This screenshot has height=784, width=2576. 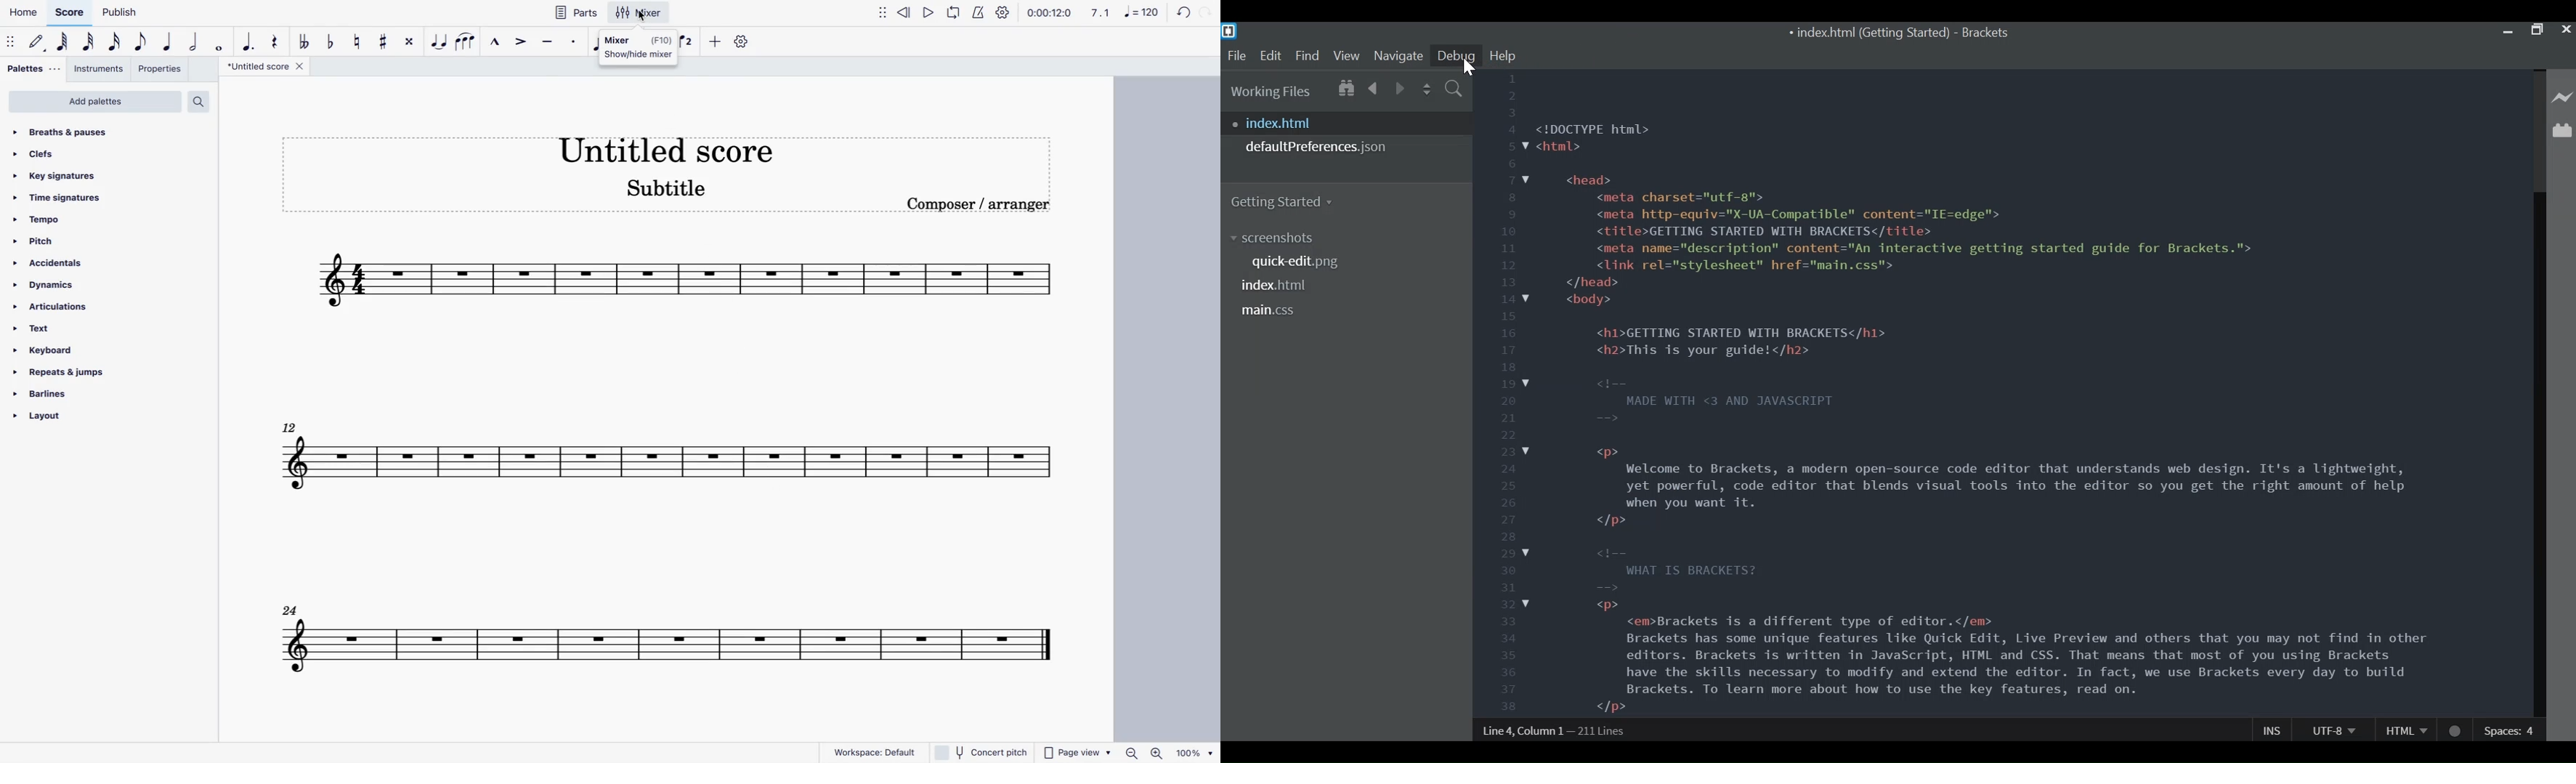 What do you see at coordinates (1985, 416) in the screenshot?
I see `<!DOCTYPE html>
<html>
<head>
<meta charset="utf-8">
<meta http-equiv="X-UA-Compatible" content="IE=edge">
<title>GETTING STARTED WITH BRACKETS</title>
<meta name="description" content="An interactive getting started guide for Brackets.">
<link rel="stylesheet" href="main.css">
</head>
<body>
<h1>GETTING STARTED WITH BRACKETS</h1>
<h2>This is your guide!</h2>
MADE WITH <3 AND JAVASCRIPT
<p>
Welcome to Brackets, a modern open-source code editor that understands web design. It's a lightweight,
yet powerful, code editor that blends visual tools into the editor so you get the right amount of help
when you want it.
</p>
WHAT IS BRACKETS?
<p>
<em>Brackets is a different type of editor.</em>
Brackets has some unique features like Quick Edit, Live Preview and others that you may not find in other
editors. Brackets is written in JavaScript, HTML and CSS. That means that most of you using Brackets
have the skills necessary to modify and extend the editor. In fact, we use Brackets every day to build
Brackets. To learn more about how to use the key features, read on.
</p>` at bounding box center [1985, 416].